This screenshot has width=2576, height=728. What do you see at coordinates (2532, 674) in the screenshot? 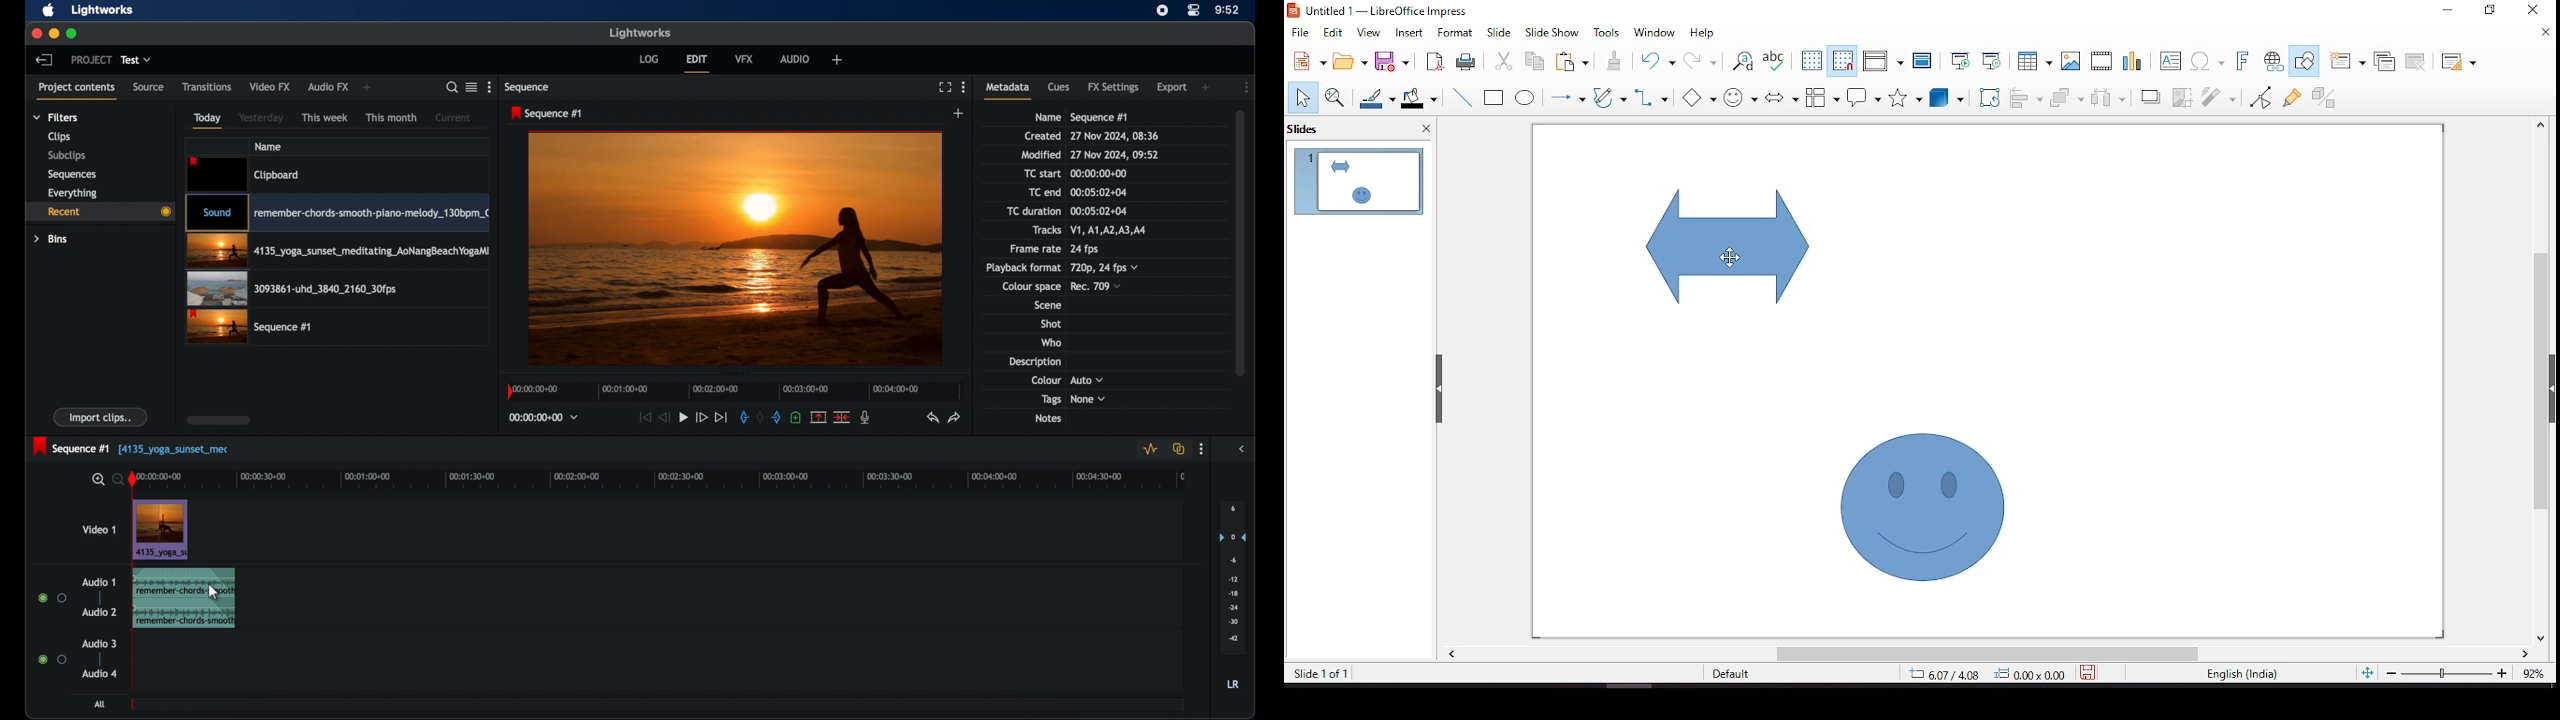
I see `zoom level` at bounding box center [2532, 674].